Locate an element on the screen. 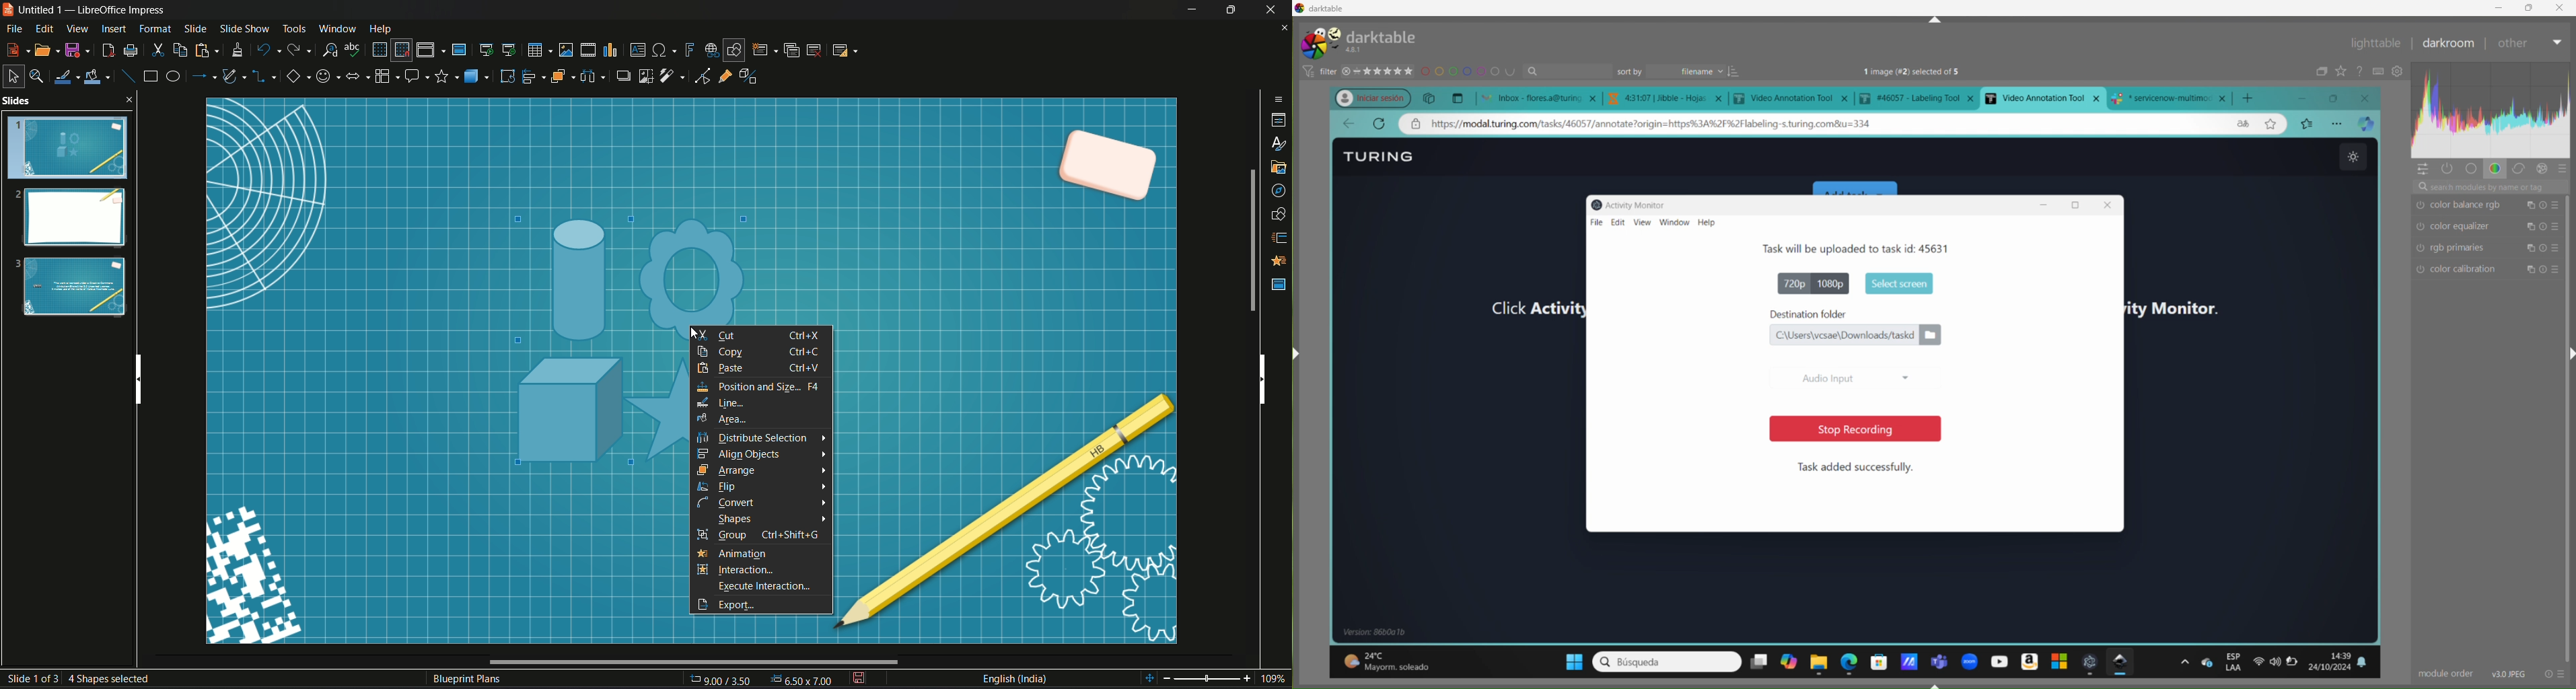 The width and height of the screenshot is (2576, 700). gluepoint is located at coordinates (725, 75).